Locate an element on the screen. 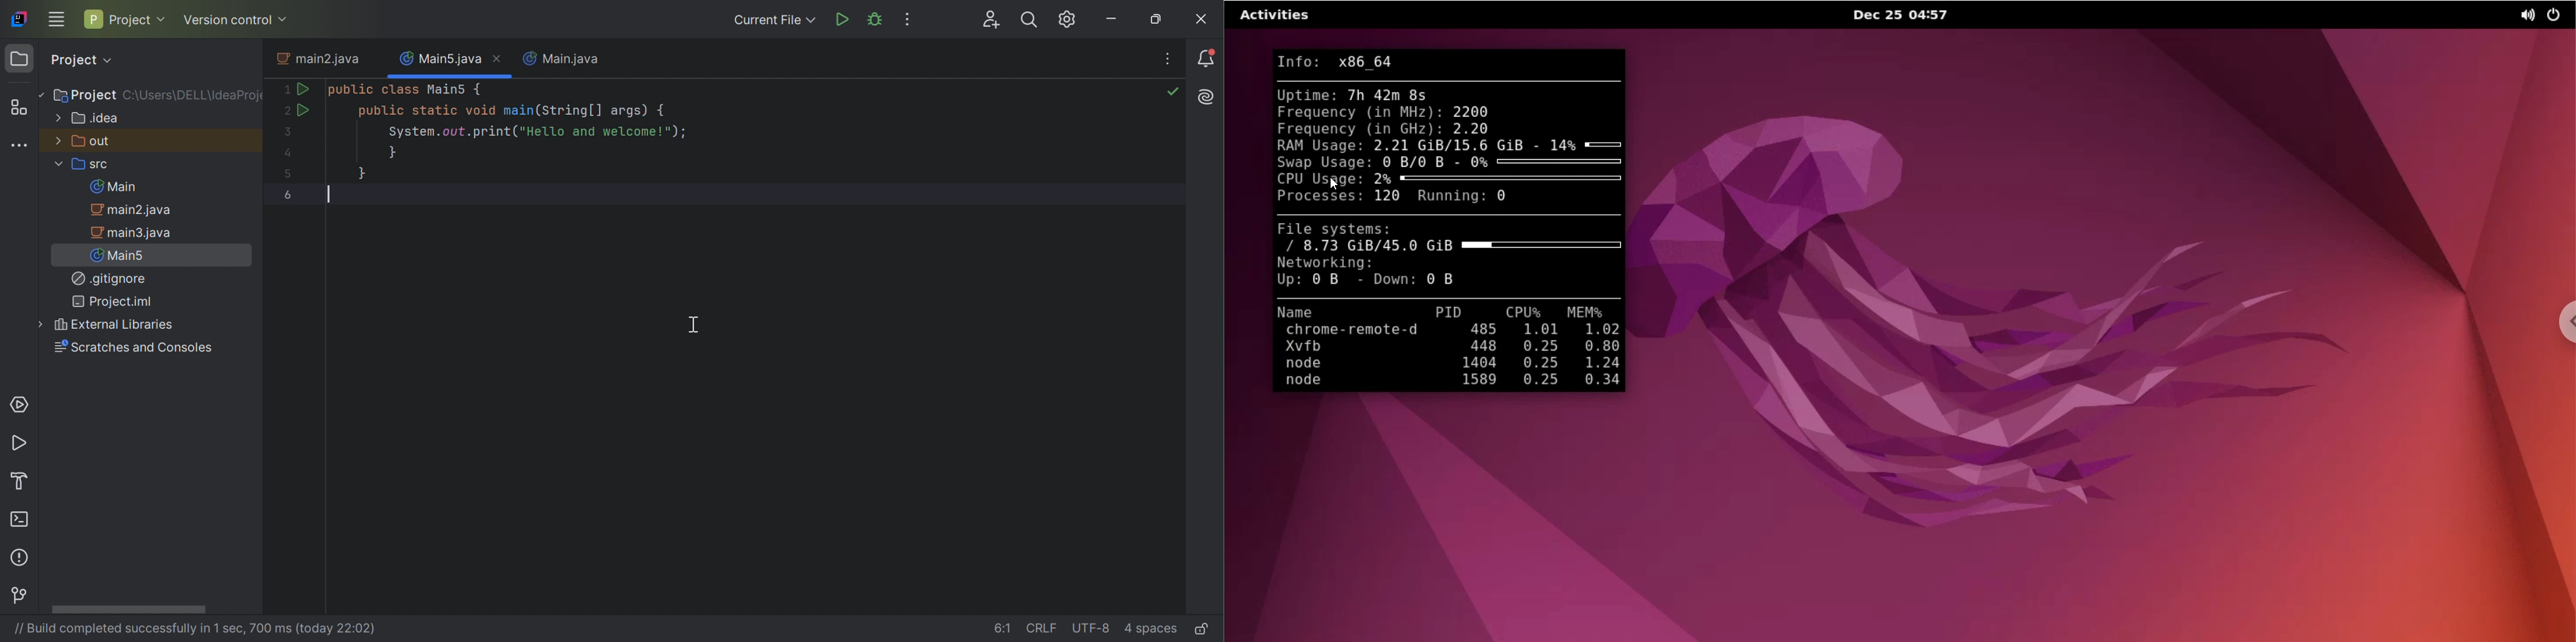  Version control is located at coordinates (235, 21).